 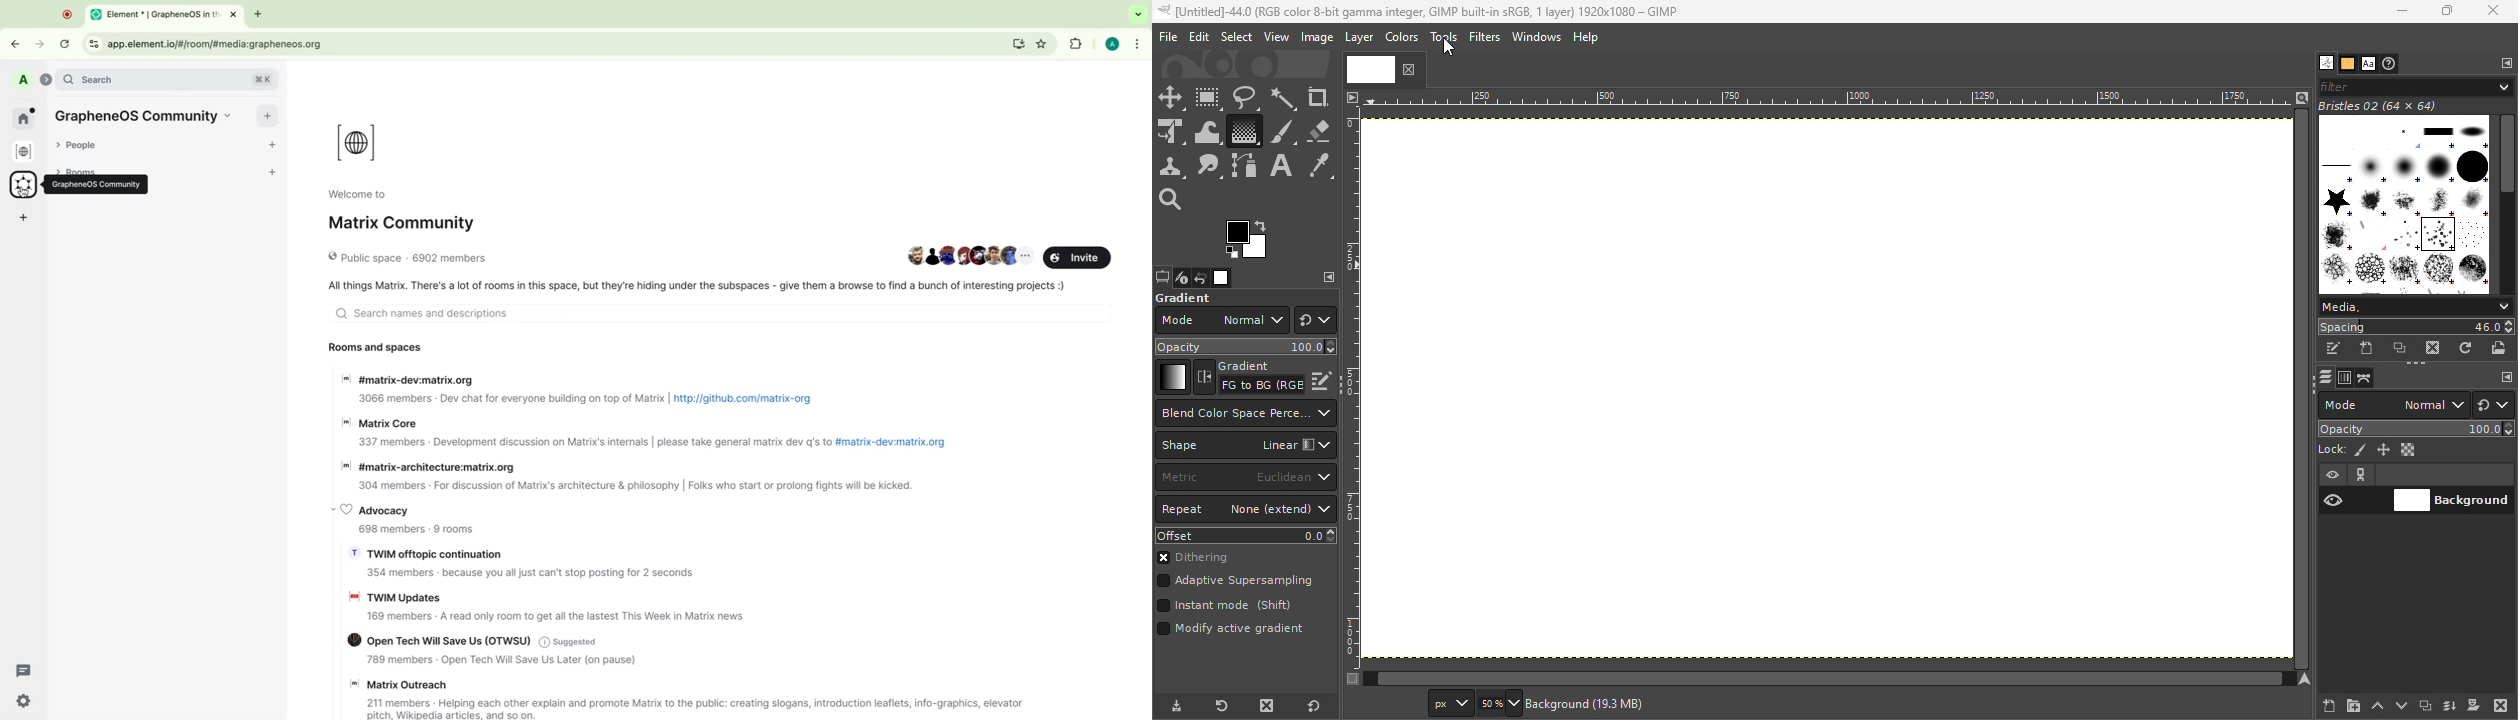 I want to click on Unified transform tool, so click(x=1170, y=133).